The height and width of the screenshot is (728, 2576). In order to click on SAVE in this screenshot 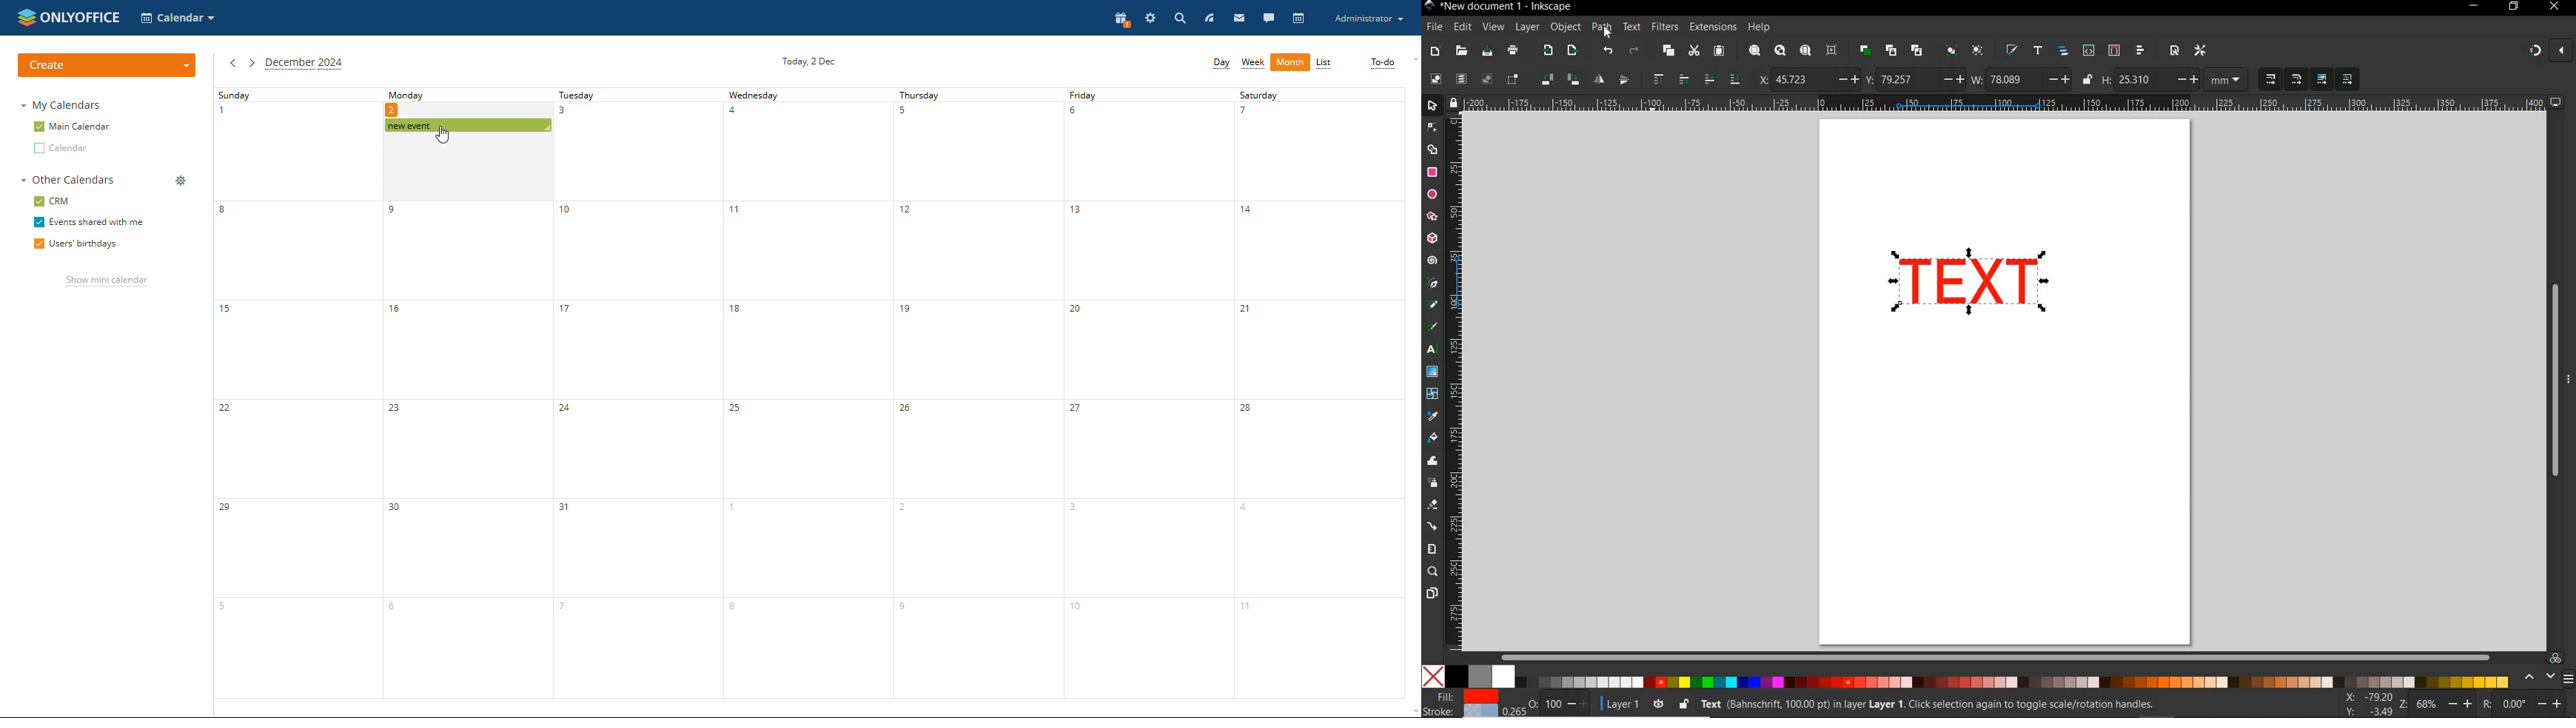, I will do `click(1486, 51)`.